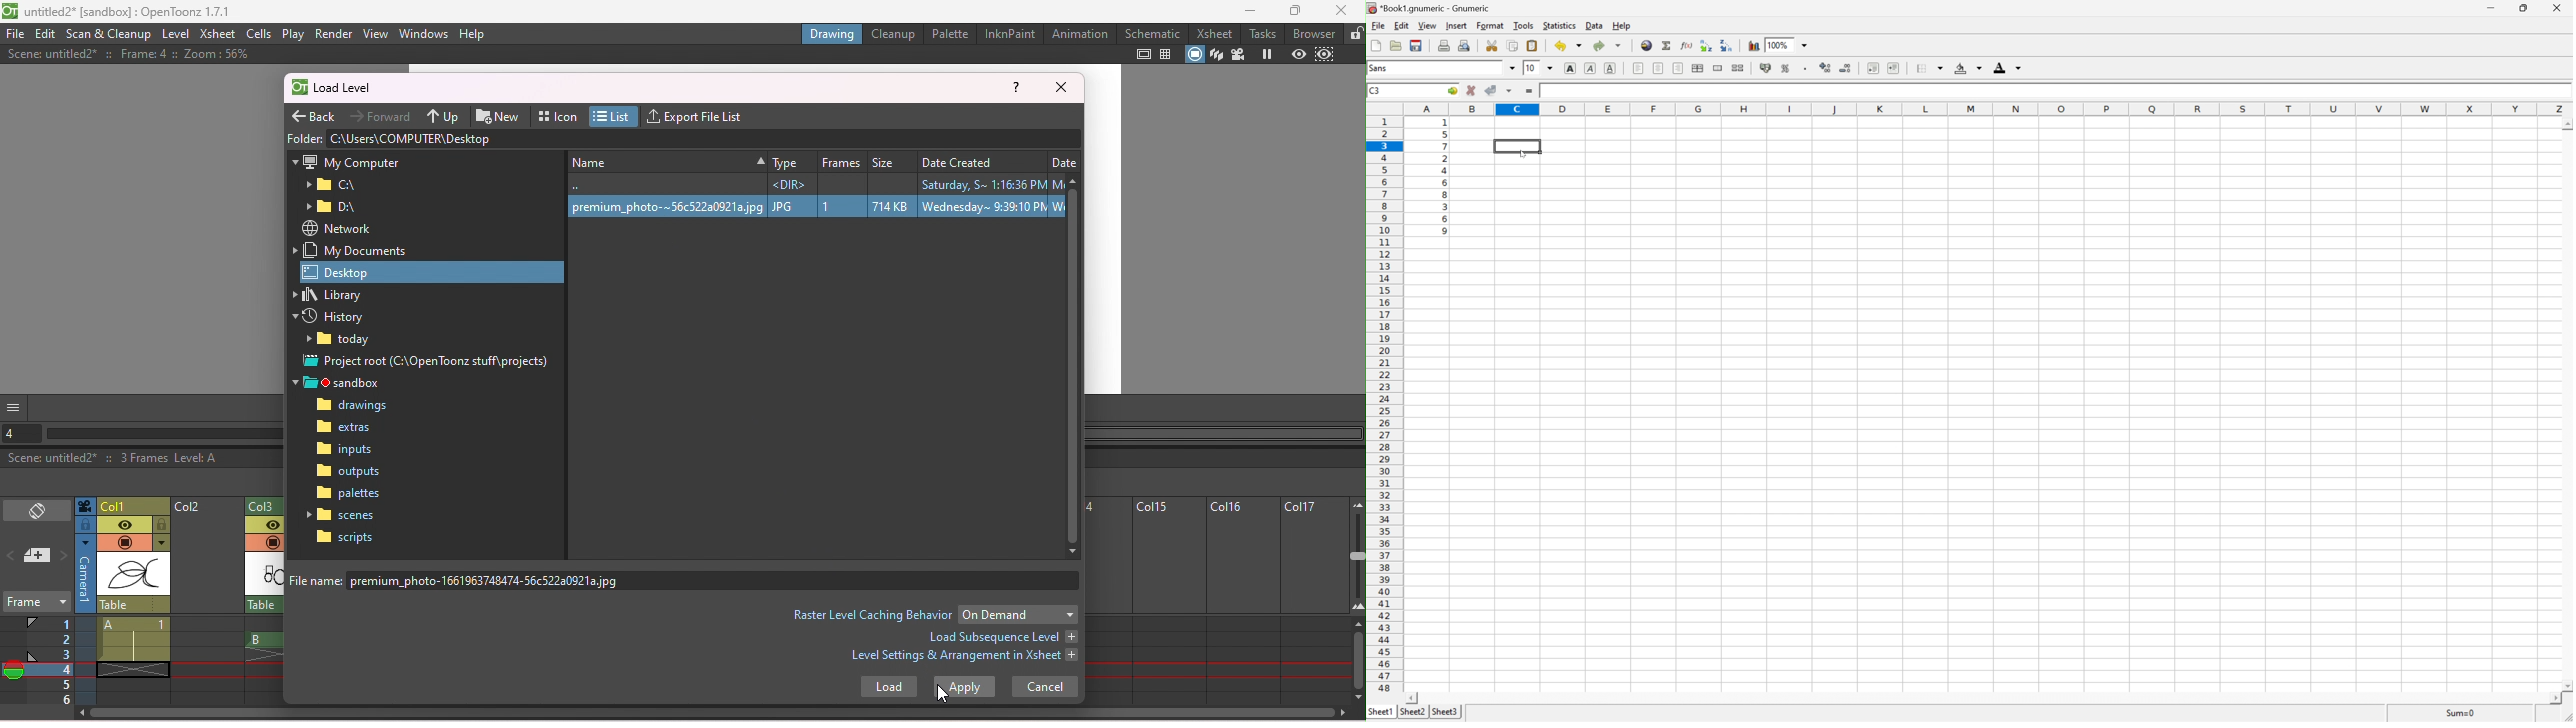 This screenshot has height=728, width=2576. I want to click on application name, so click(1435, 7).